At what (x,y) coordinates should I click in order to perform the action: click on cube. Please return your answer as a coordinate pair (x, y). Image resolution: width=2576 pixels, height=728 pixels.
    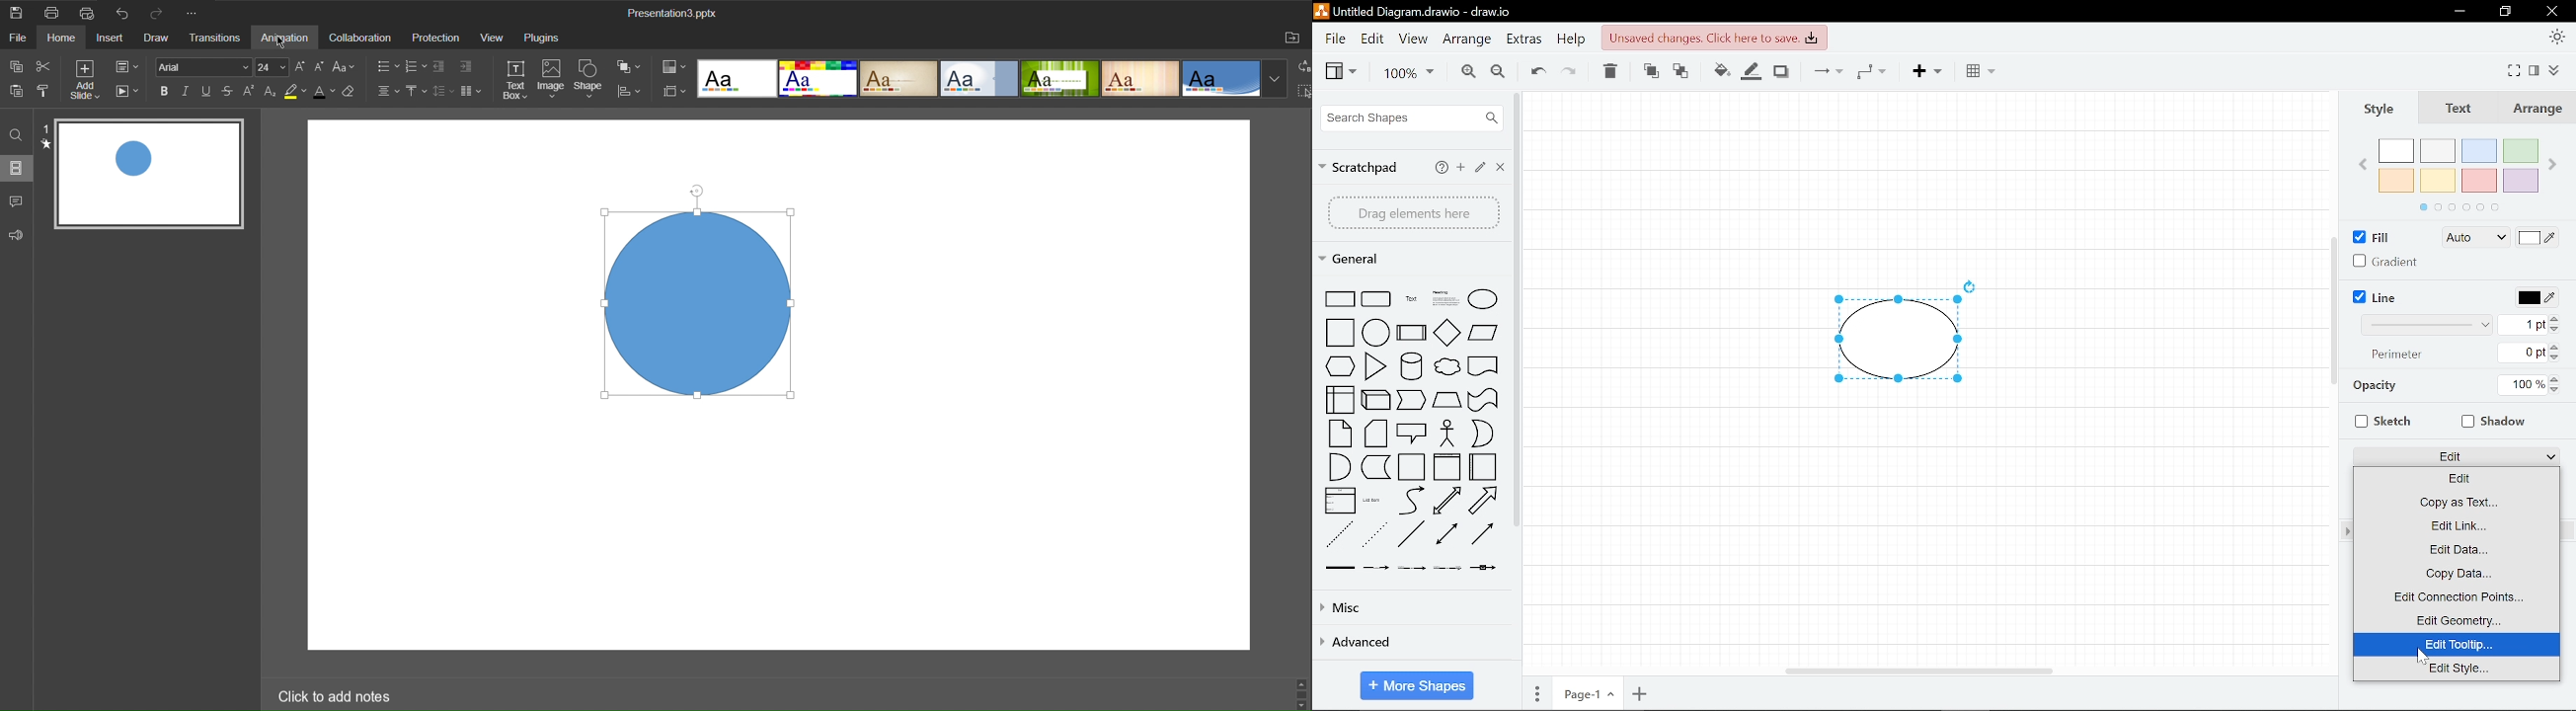
    Looking at the image, I should click on (1377, 401).